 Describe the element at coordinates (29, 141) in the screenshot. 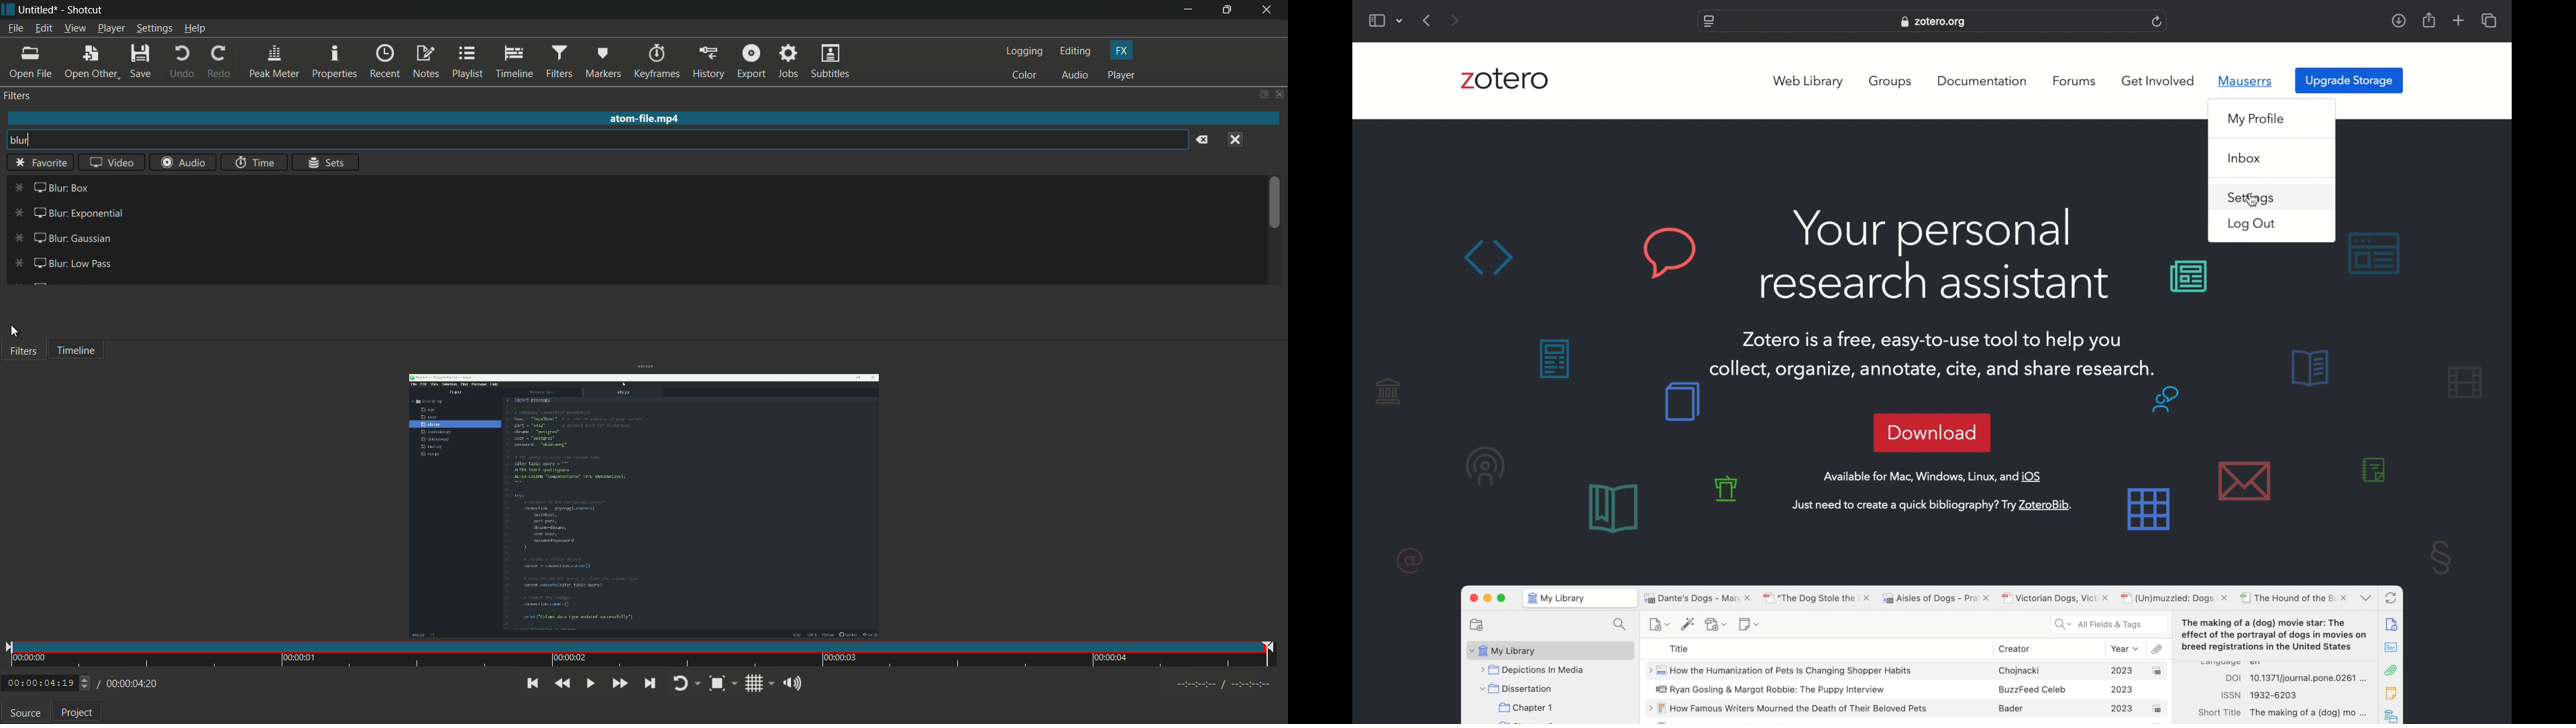

I see `blur (typing)` at that location.